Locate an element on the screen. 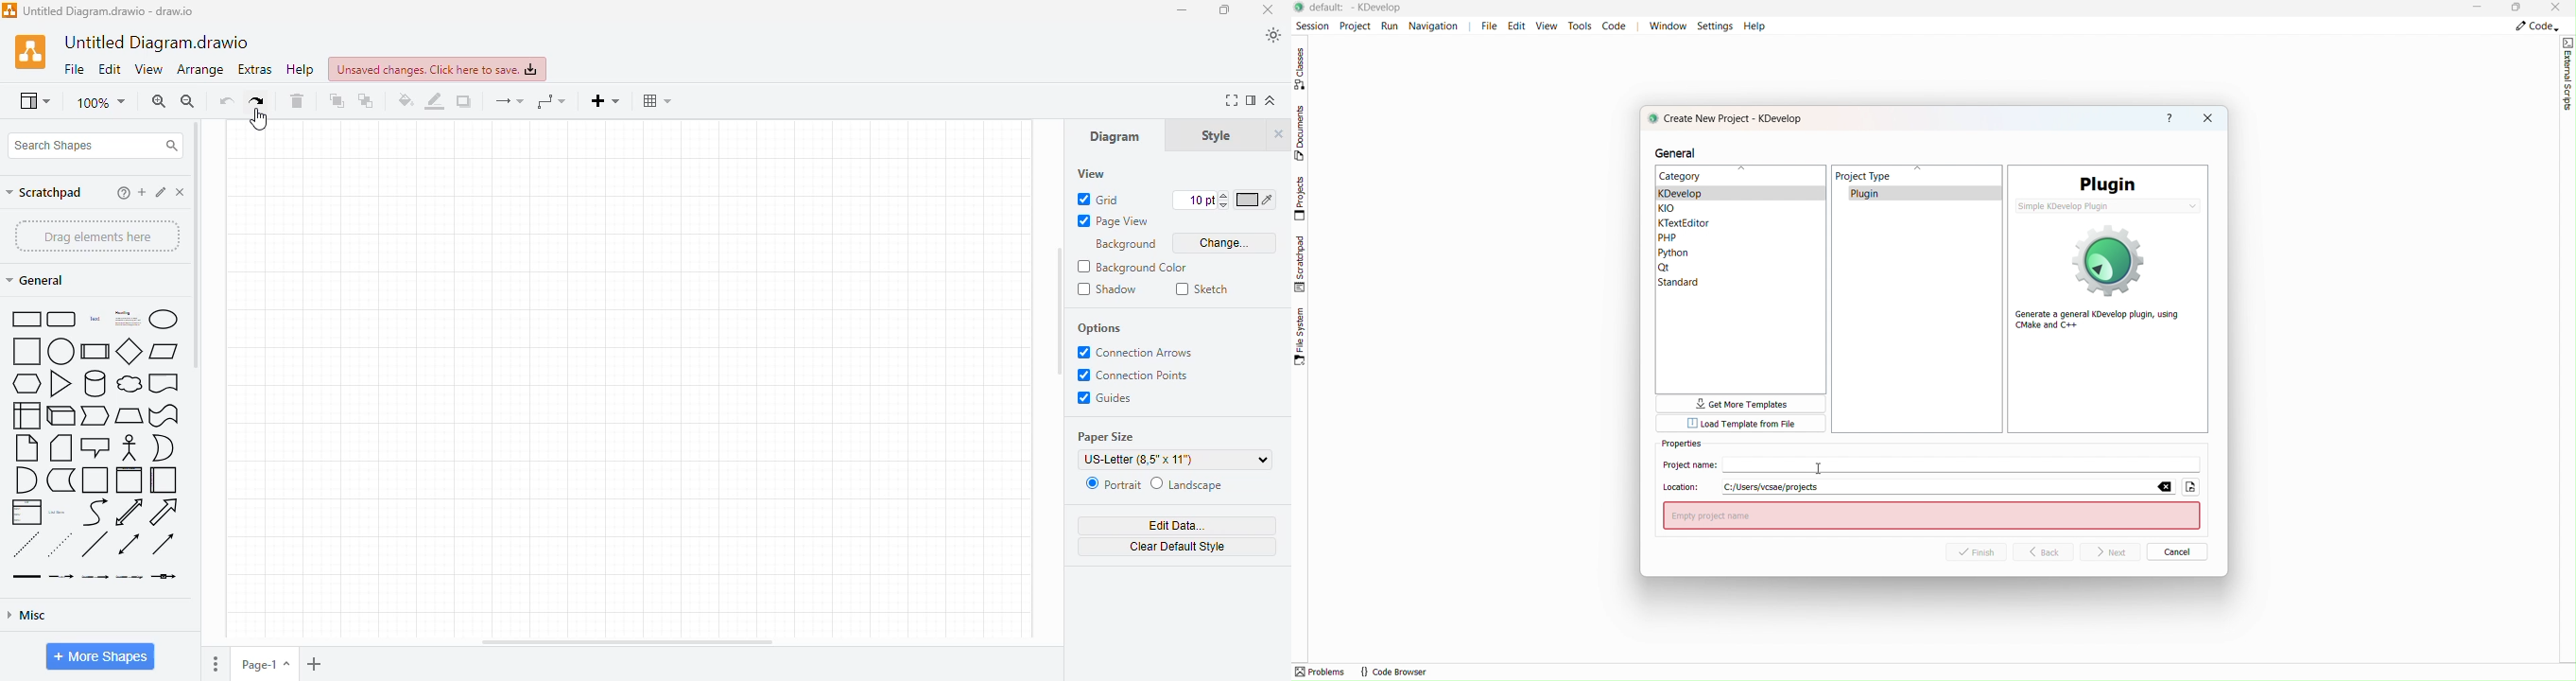  connection points is located at coordinates (1134, 375).